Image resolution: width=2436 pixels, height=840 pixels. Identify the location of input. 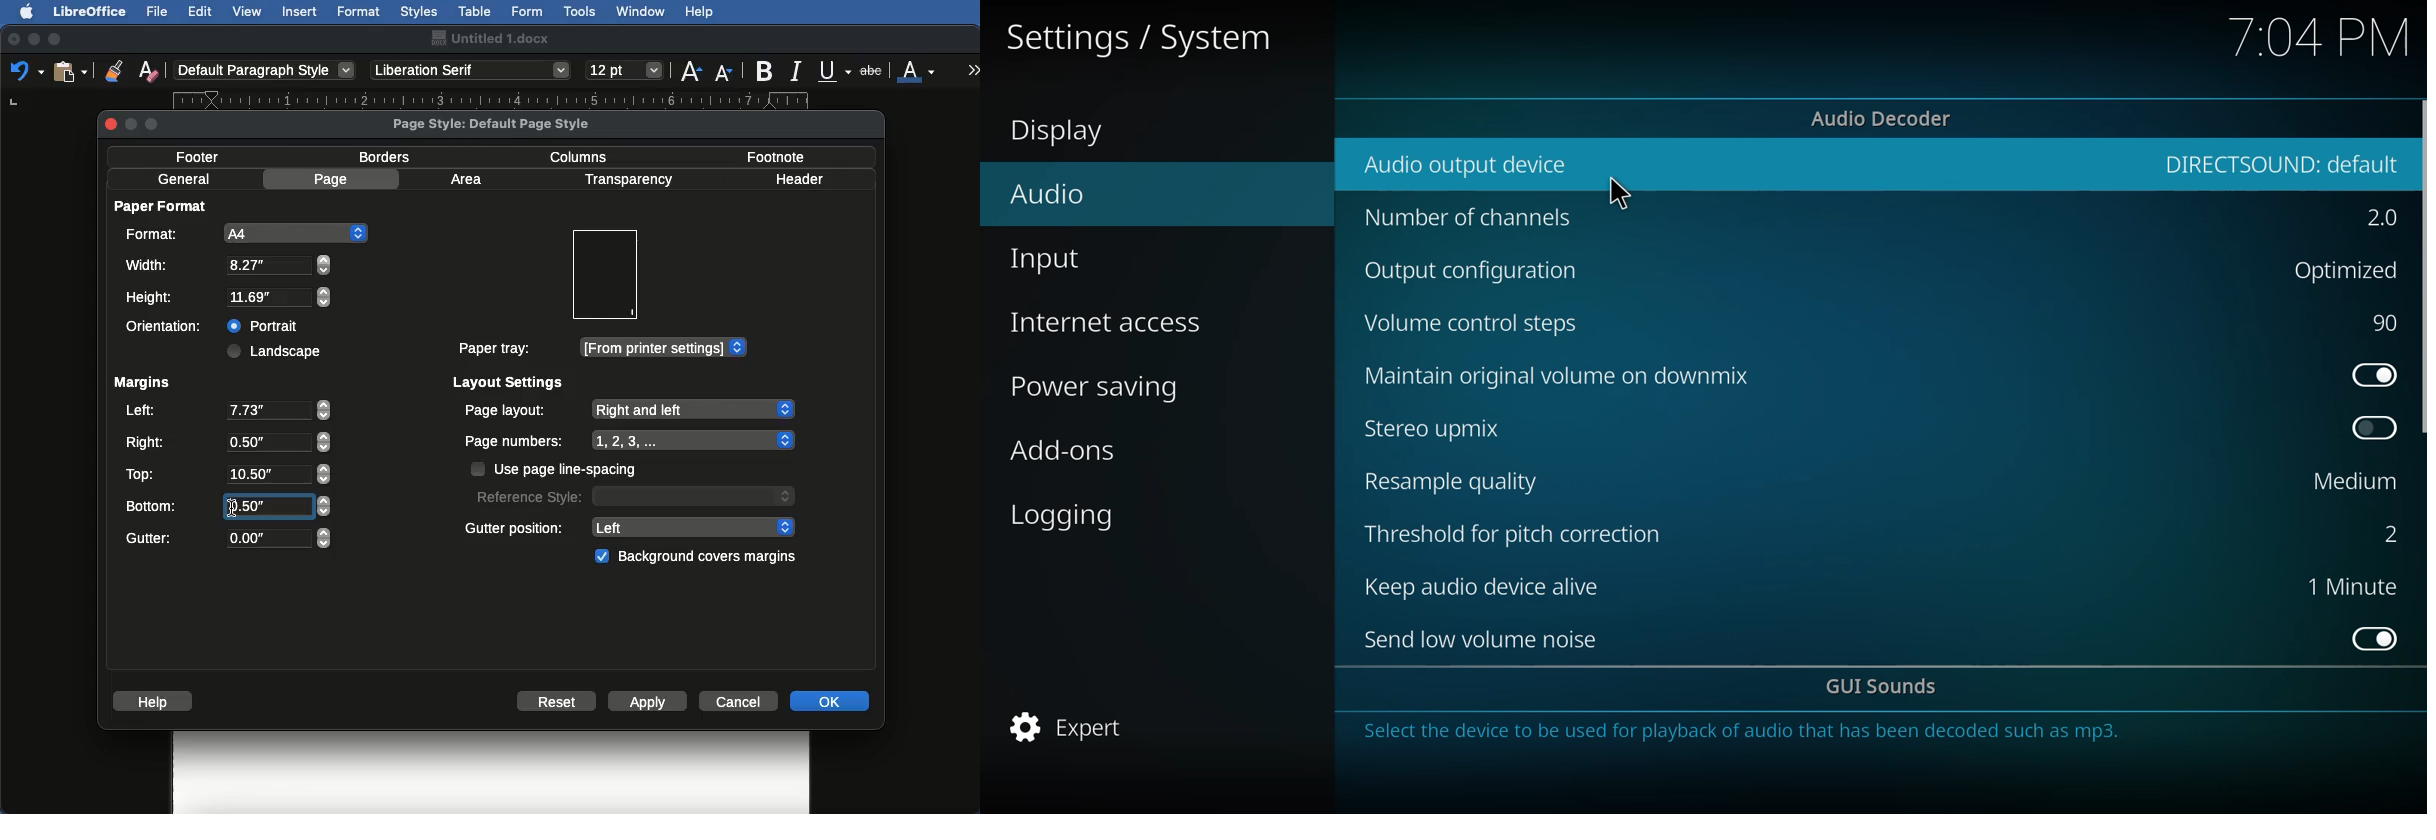
(1050, 262).